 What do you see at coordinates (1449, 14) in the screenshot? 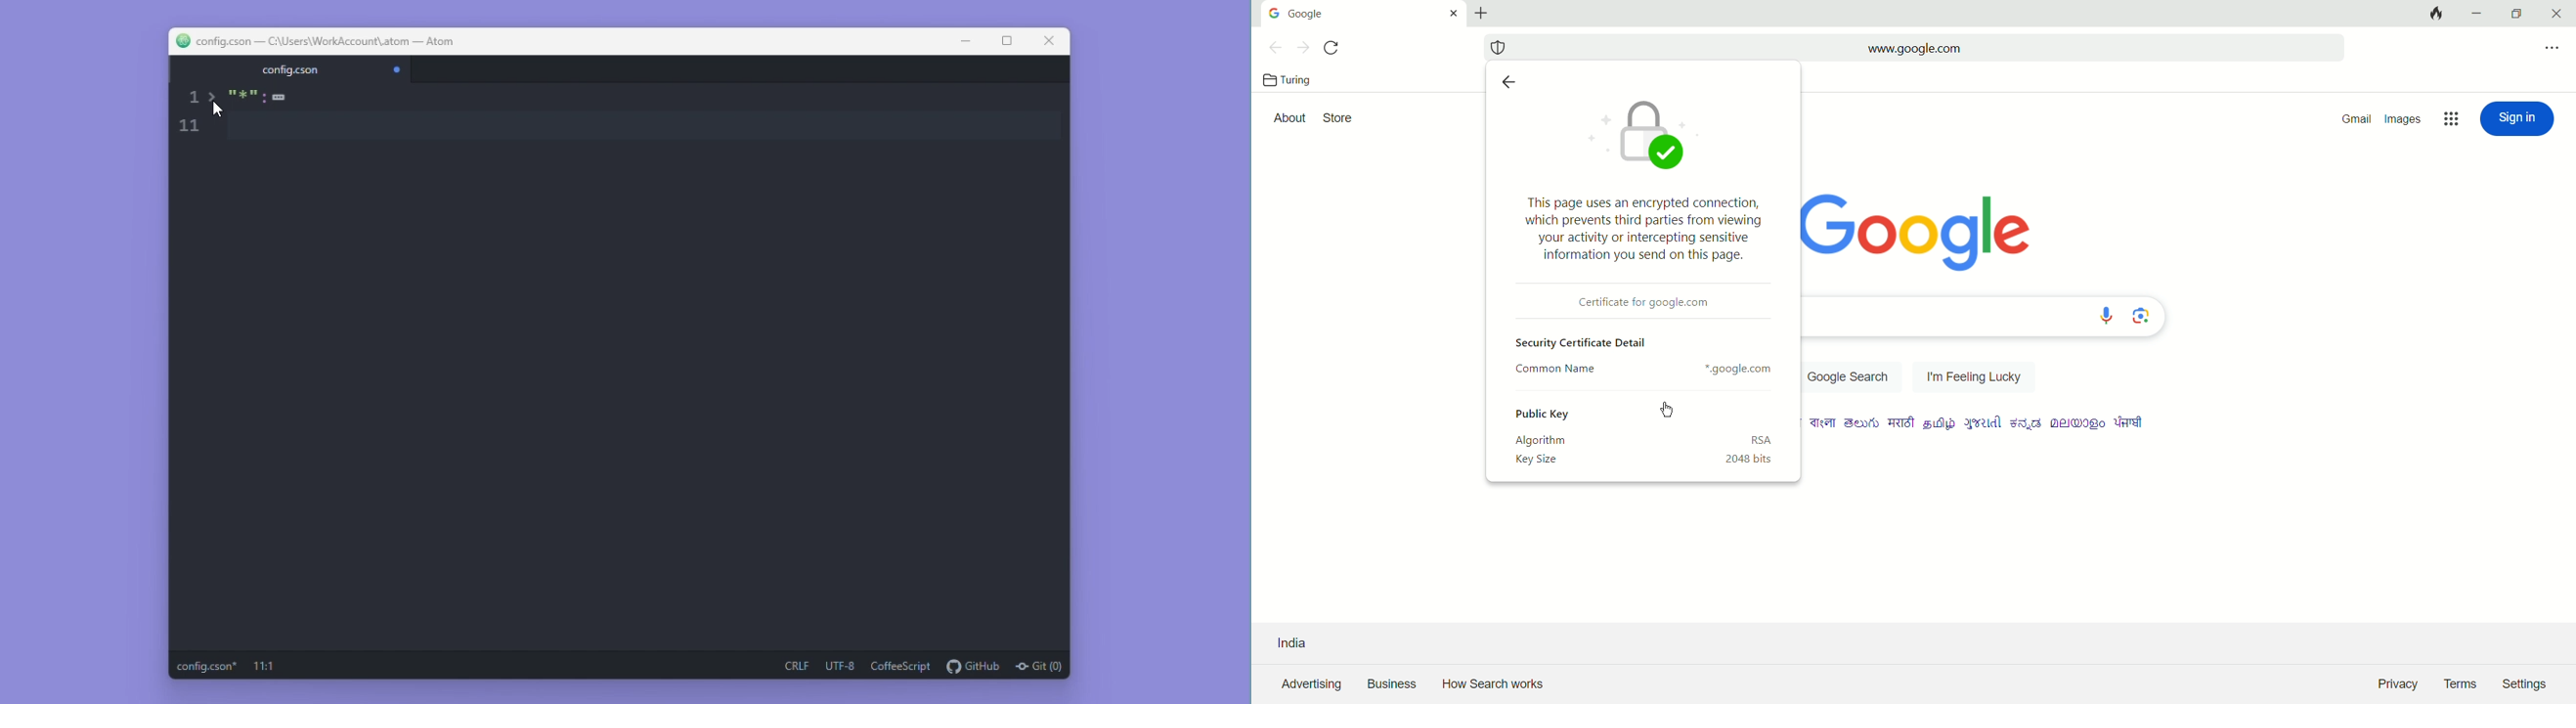
I see `close tab` at bounding box center [1449, 14].